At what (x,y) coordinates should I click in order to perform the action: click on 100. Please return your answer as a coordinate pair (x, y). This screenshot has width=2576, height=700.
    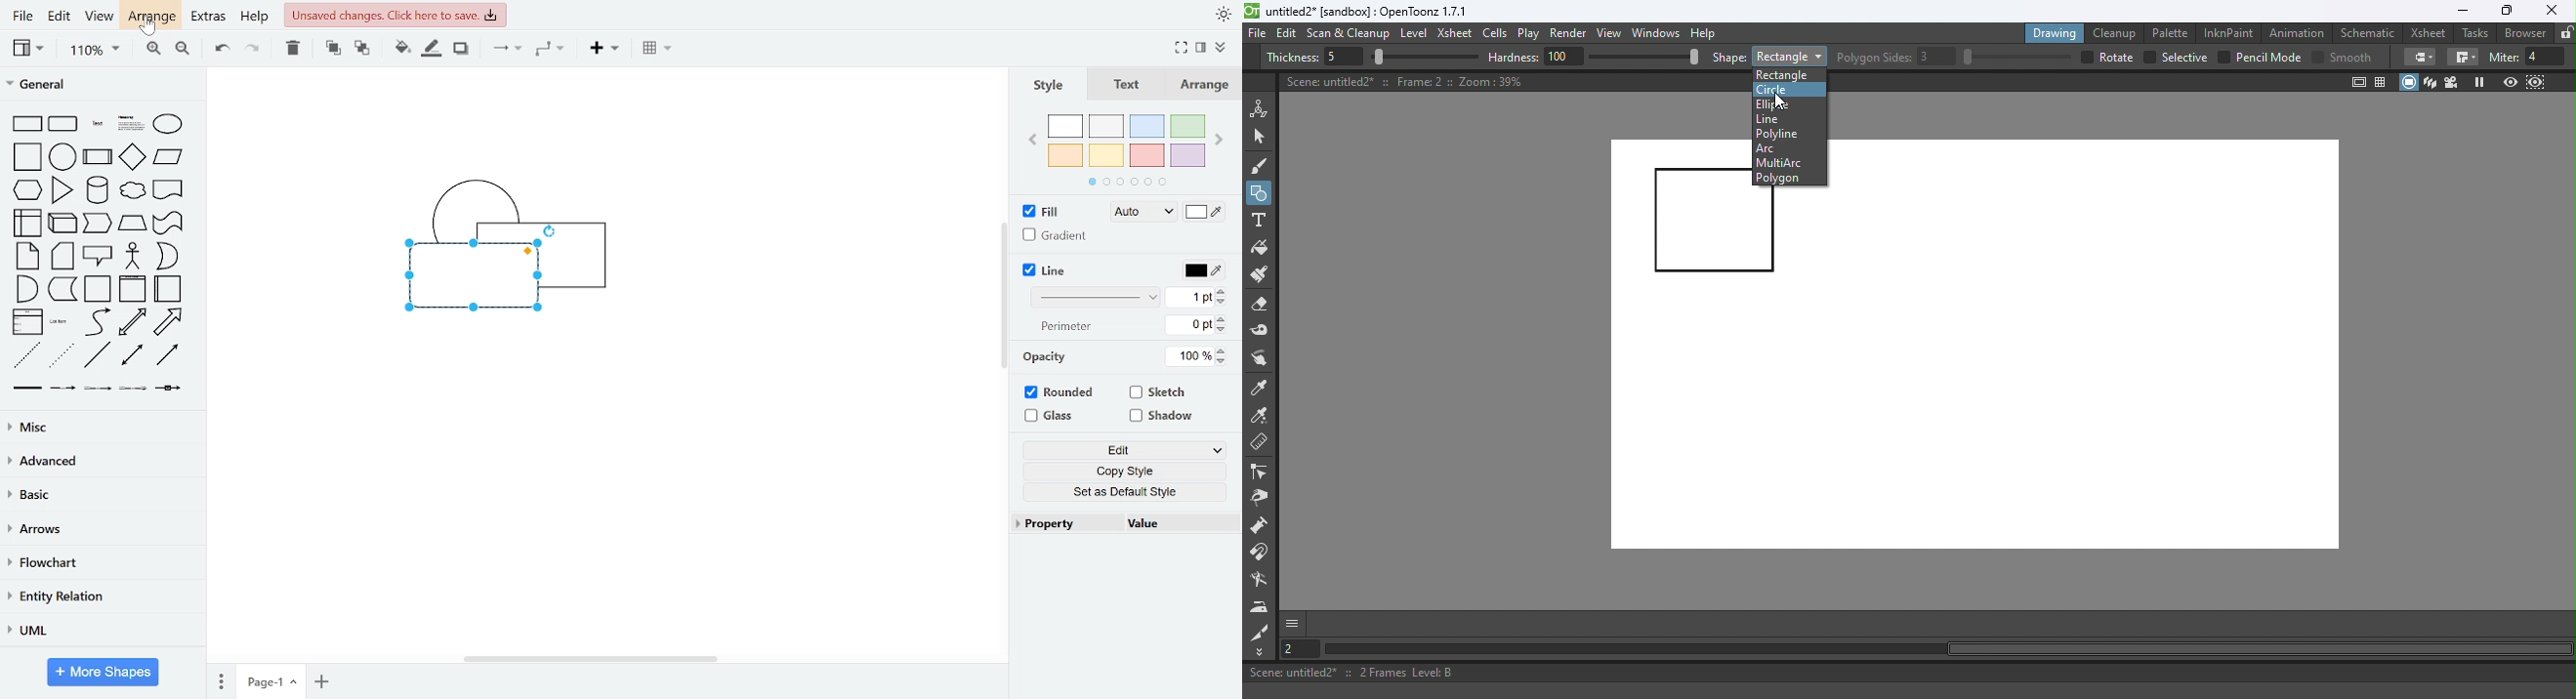
    Looking at the image, I should click on (1564, 56).